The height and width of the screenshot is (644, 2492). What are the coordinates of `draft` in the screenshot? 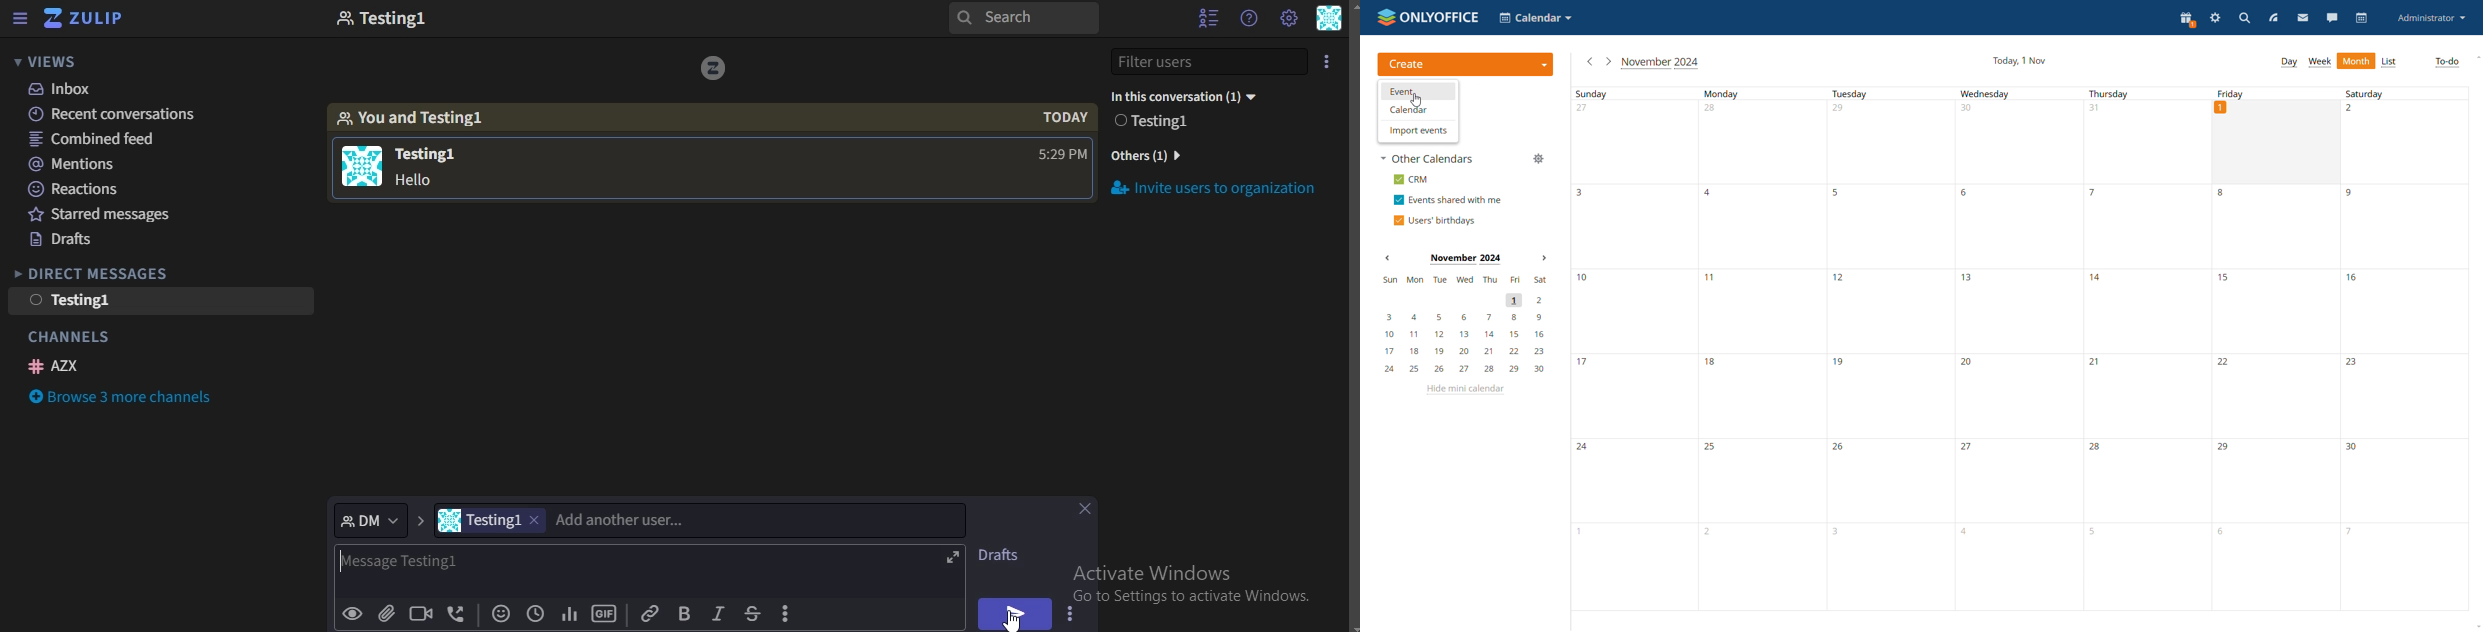 It's located at (1005, 555).